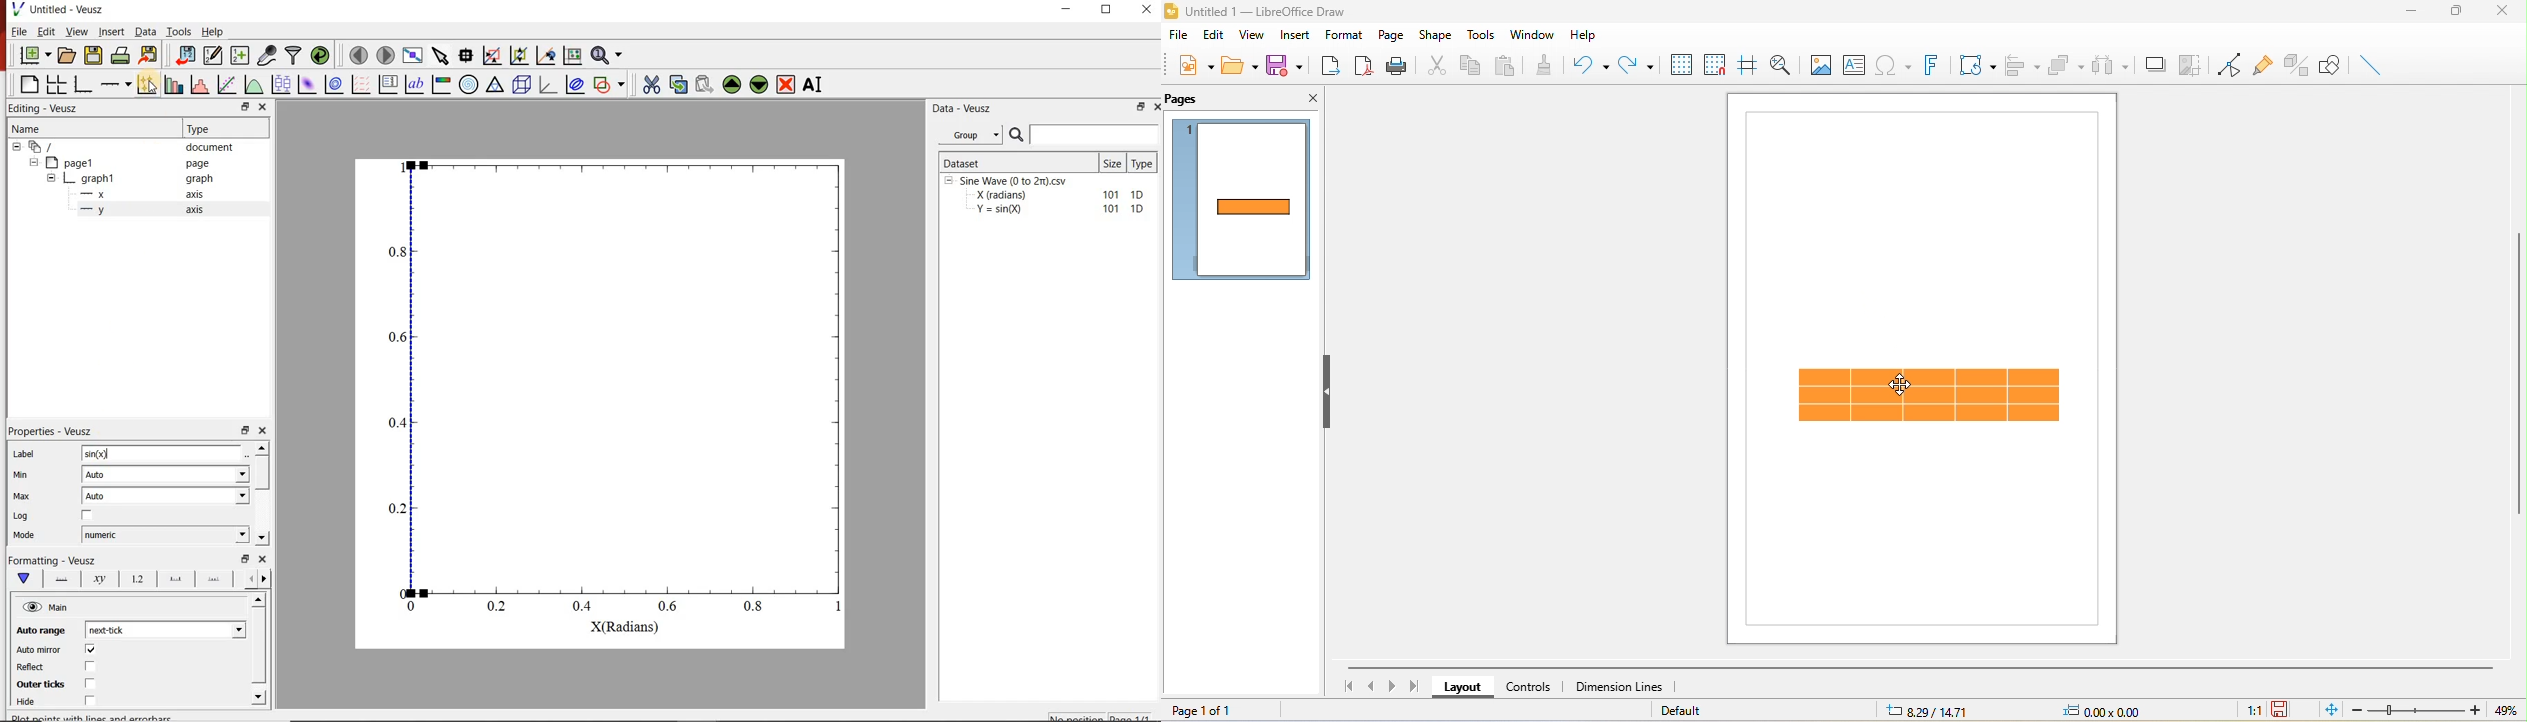 The width and height of the screenshot is (2548, 728). What do you see at coordinates (466, 54) in the screenshot?
I see `read data points` at bounding box center [466, 54].